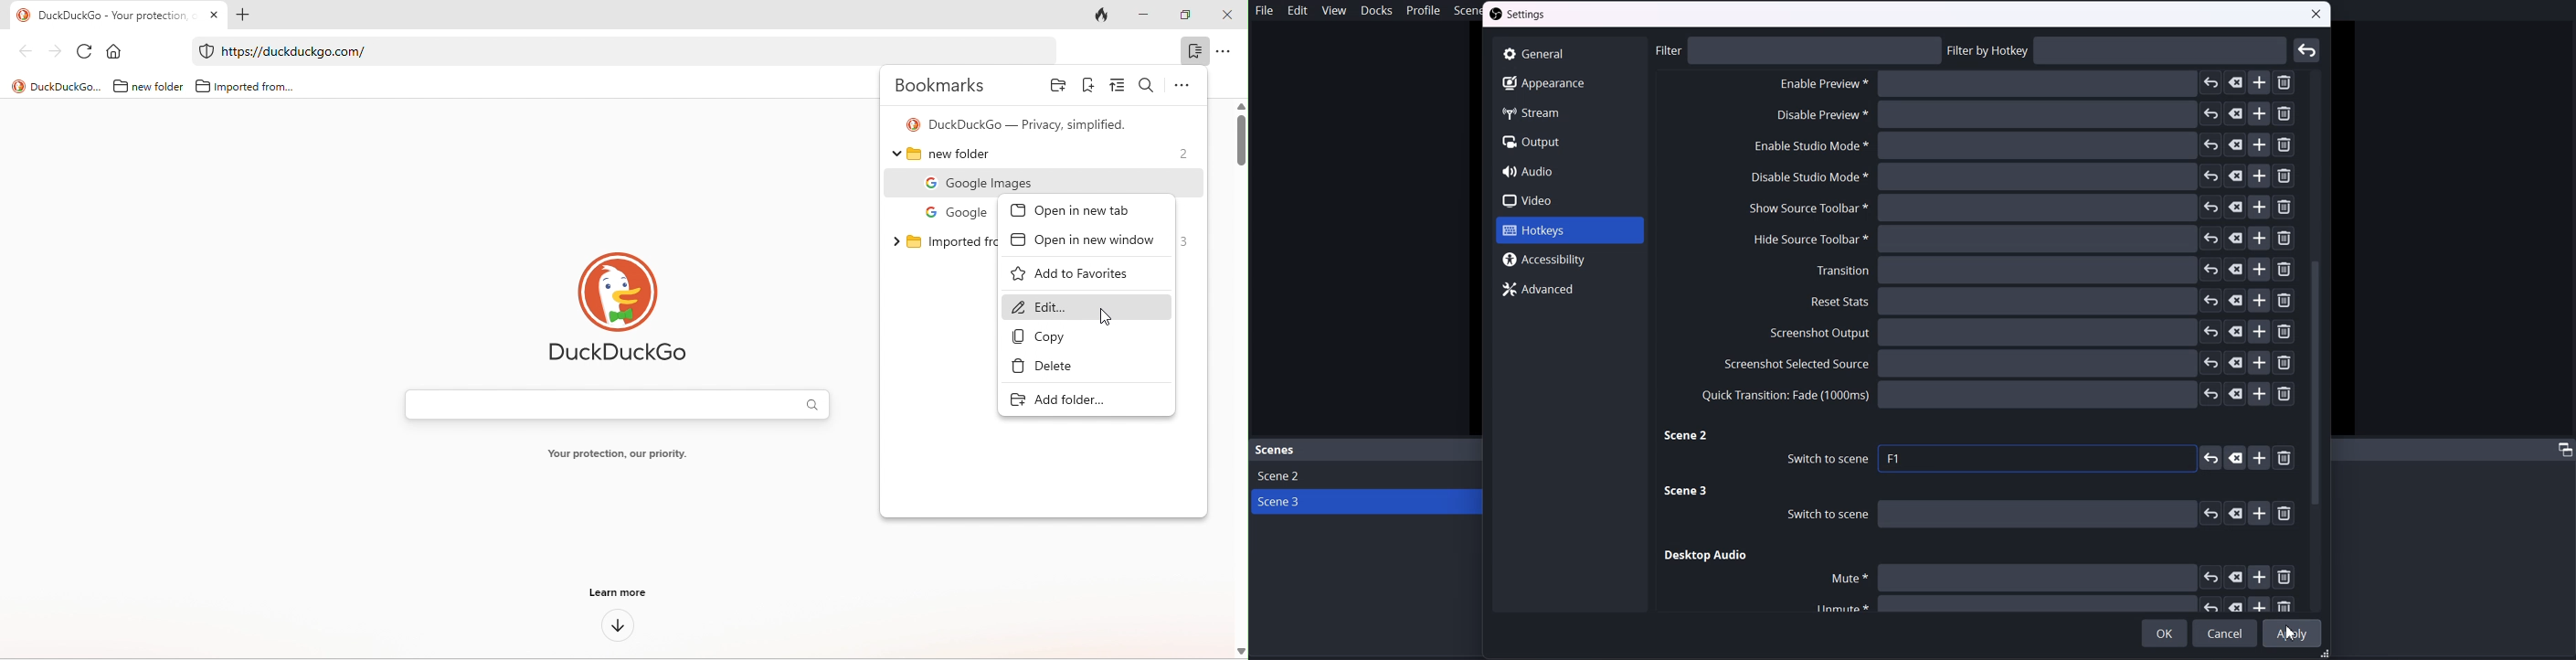 The width and height of the screenshot is (2576, 672). I want to click on search, so click(1147, 86).